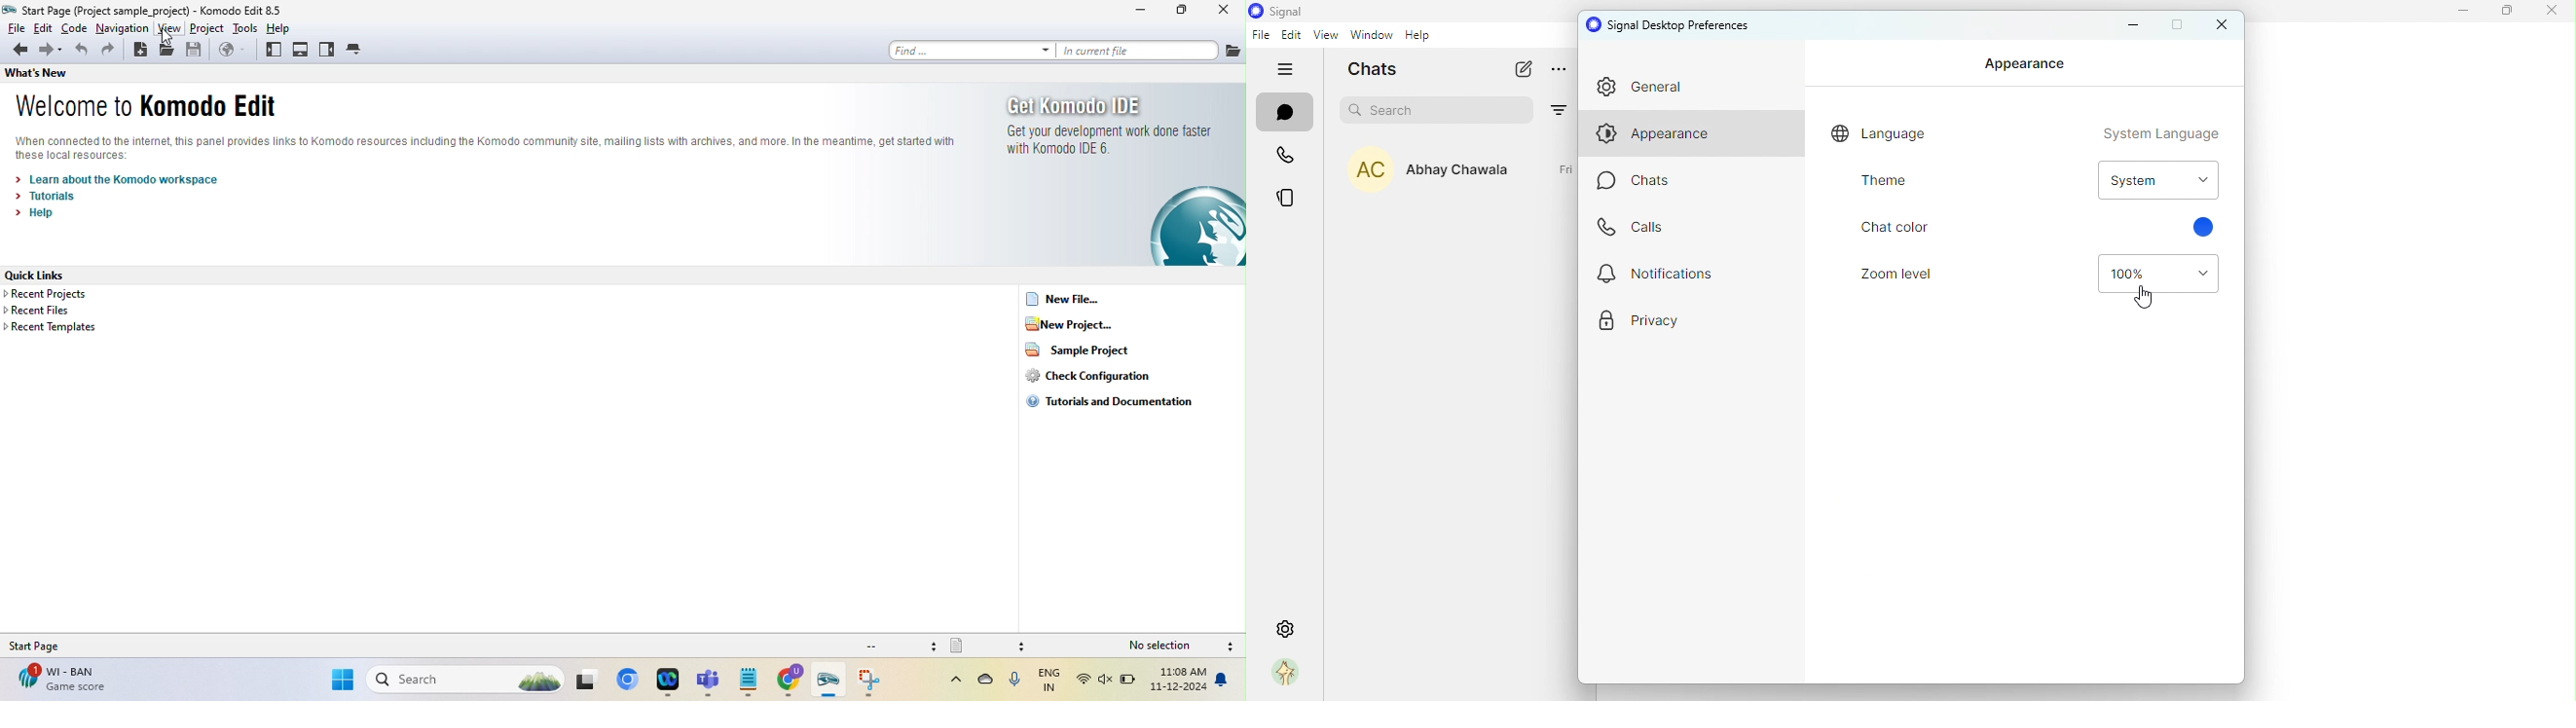 This screenshot has height=728, width=2576. Describe the element at coordinates (987, 683) in the screenshot. I see `one drive` at that location.